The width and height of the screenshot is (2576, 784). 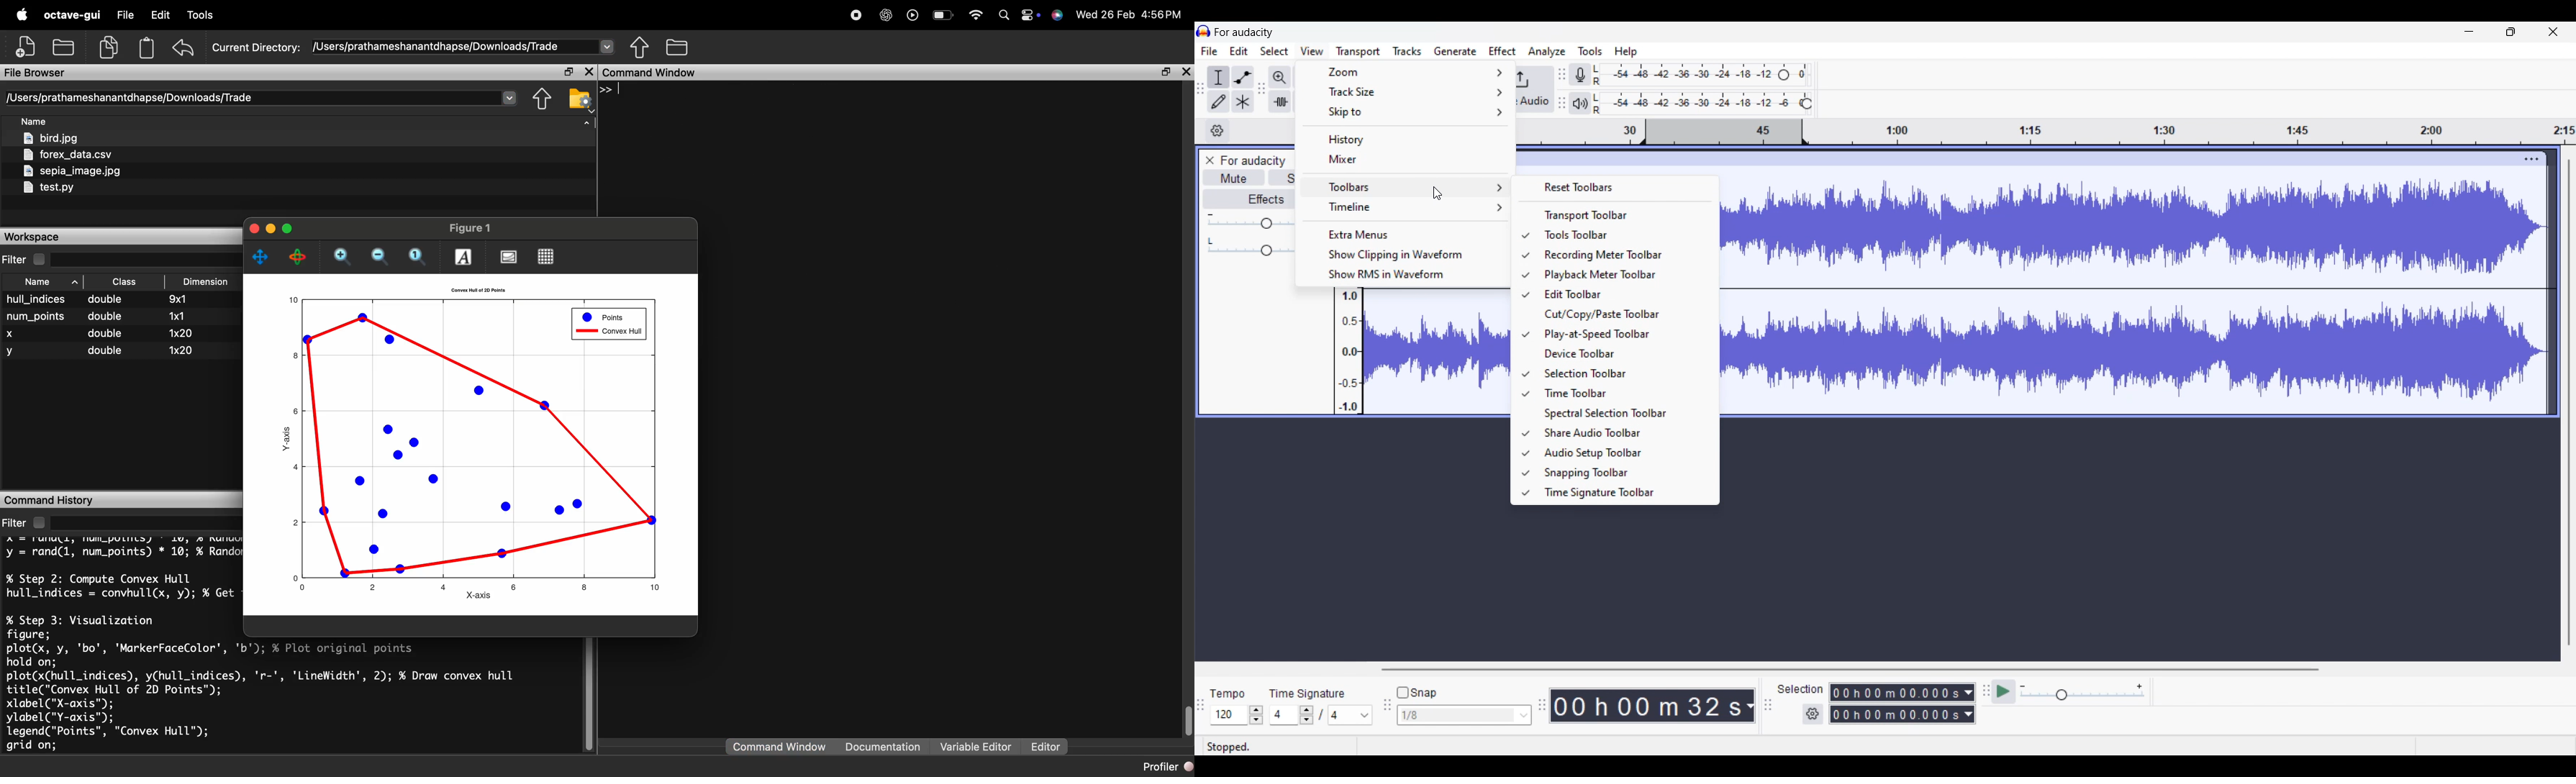 What do you see at coordinates (640, 48) in the screenshot?
I see `share` at bounding box center [640, 48].